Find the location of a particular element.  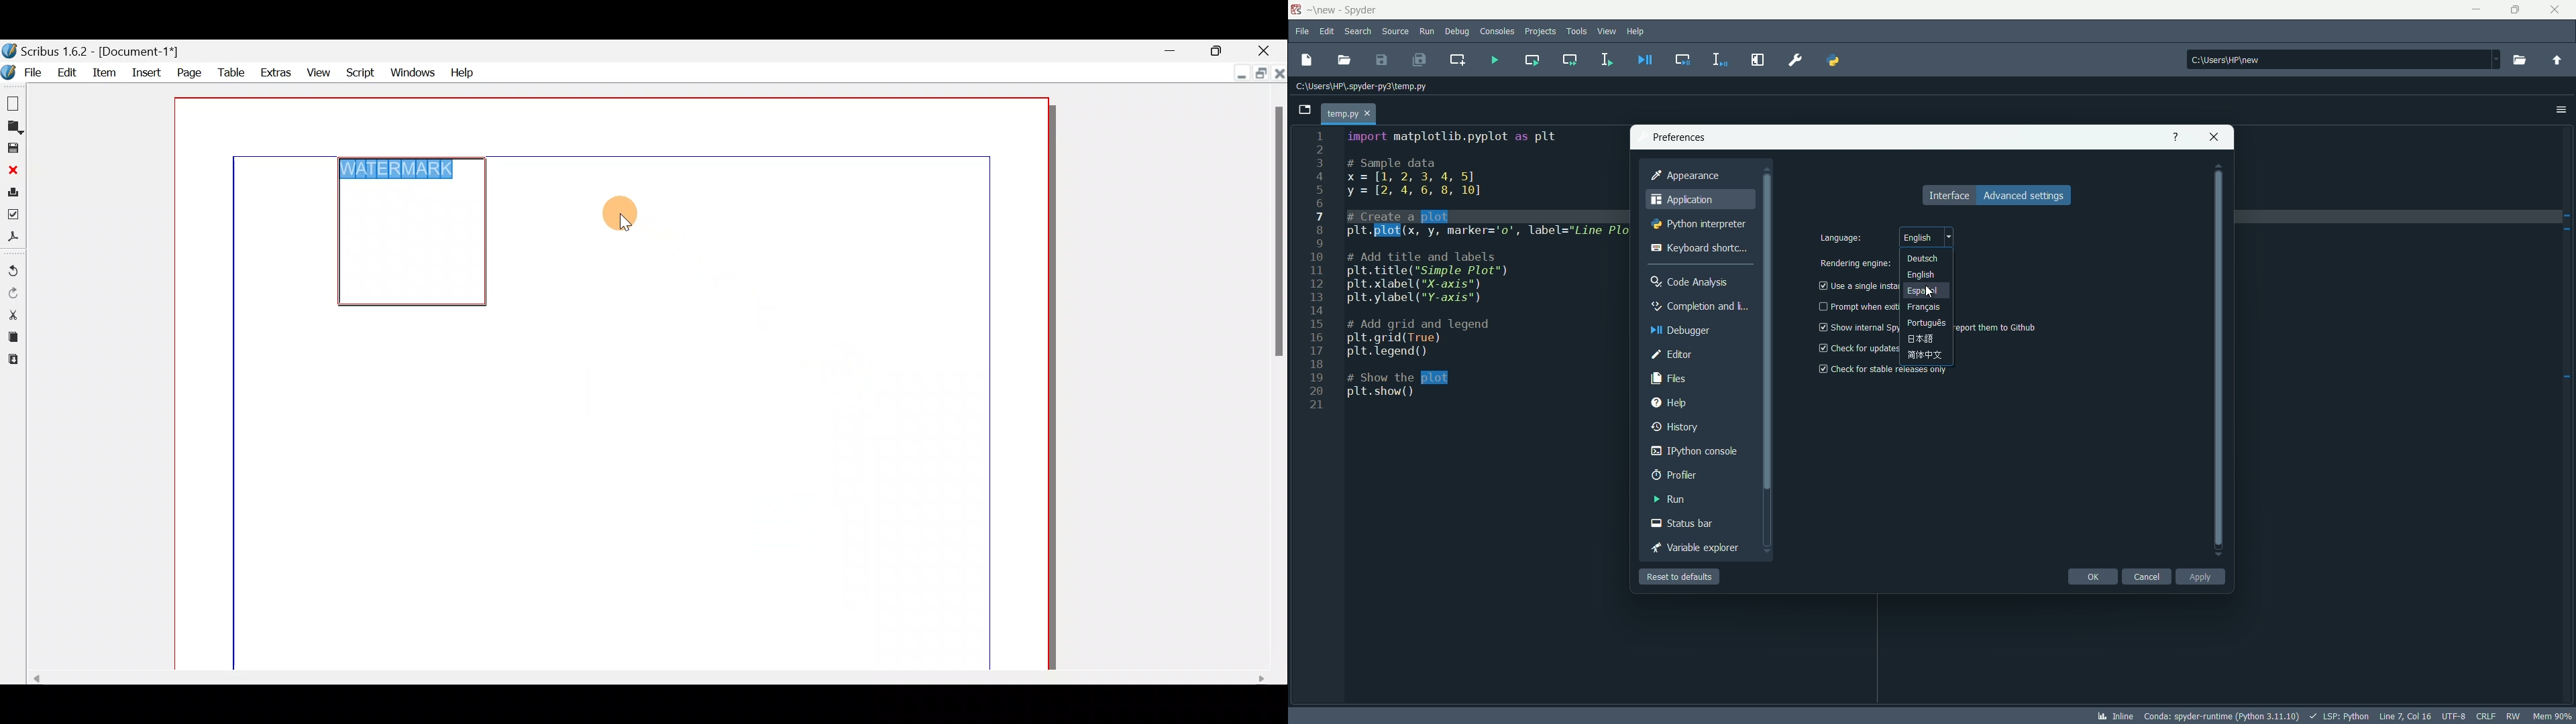

source is located at coordinates (1395, 31).